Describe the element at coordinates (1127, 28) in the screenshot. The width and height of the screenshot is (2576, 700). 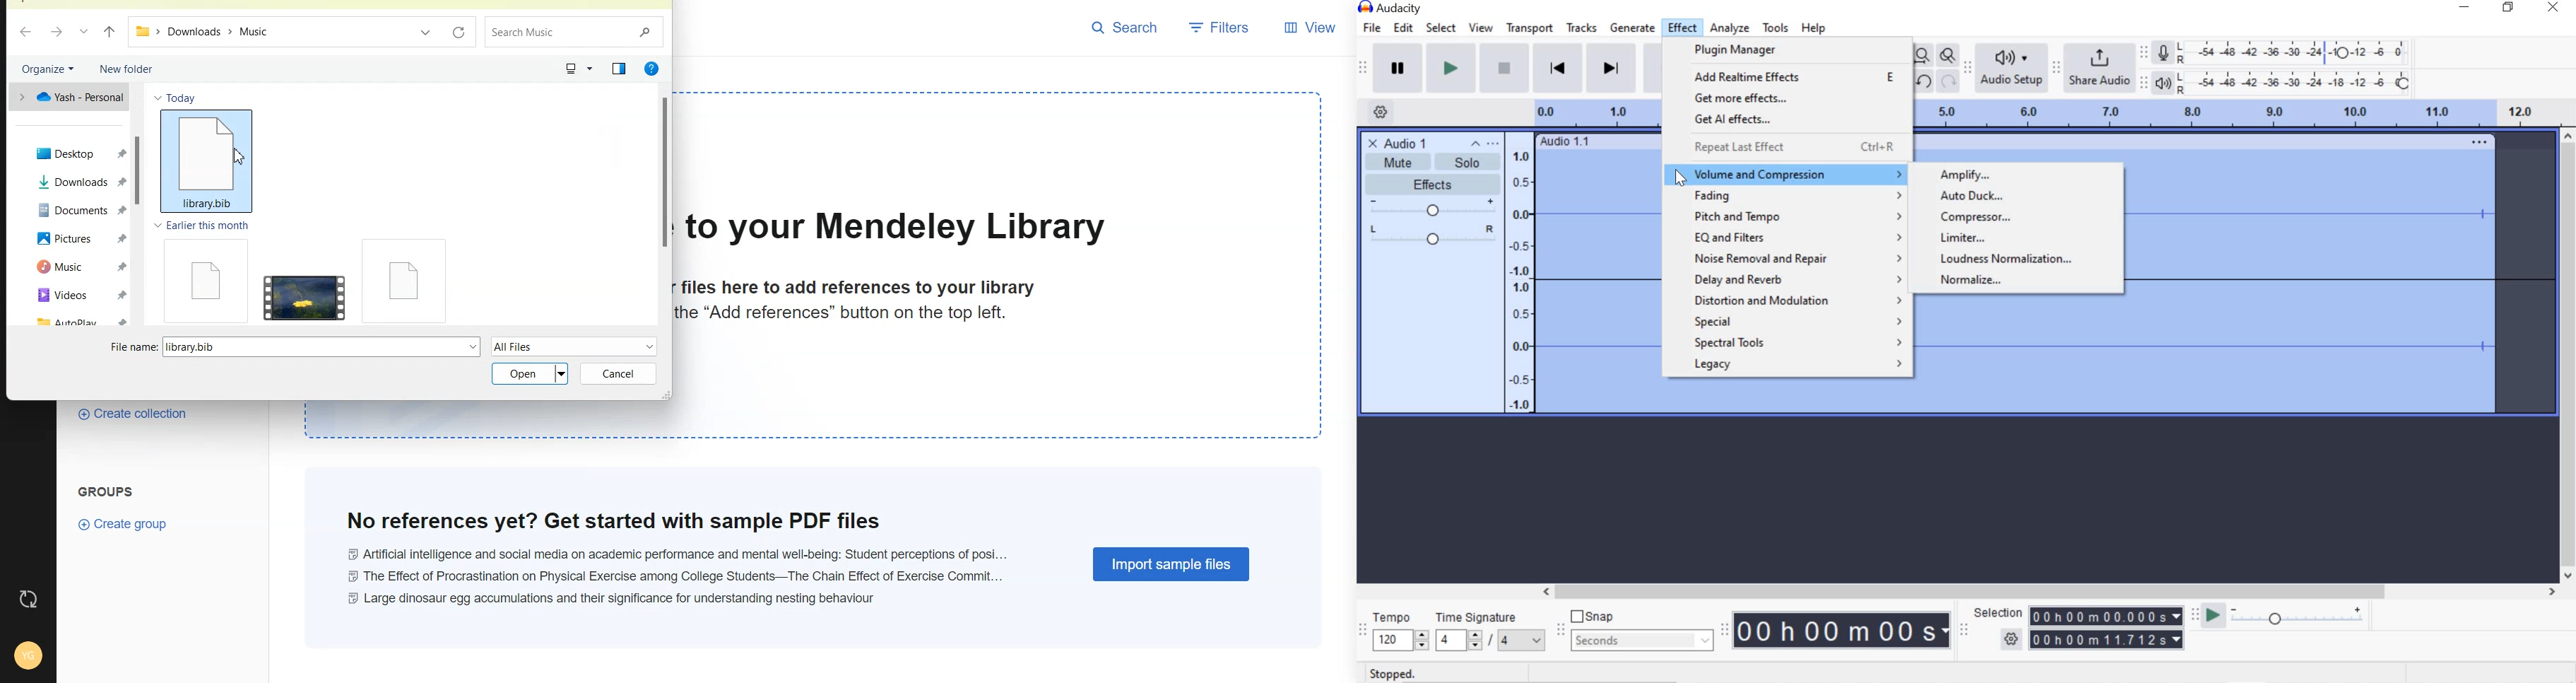
I see `Search` at that location.